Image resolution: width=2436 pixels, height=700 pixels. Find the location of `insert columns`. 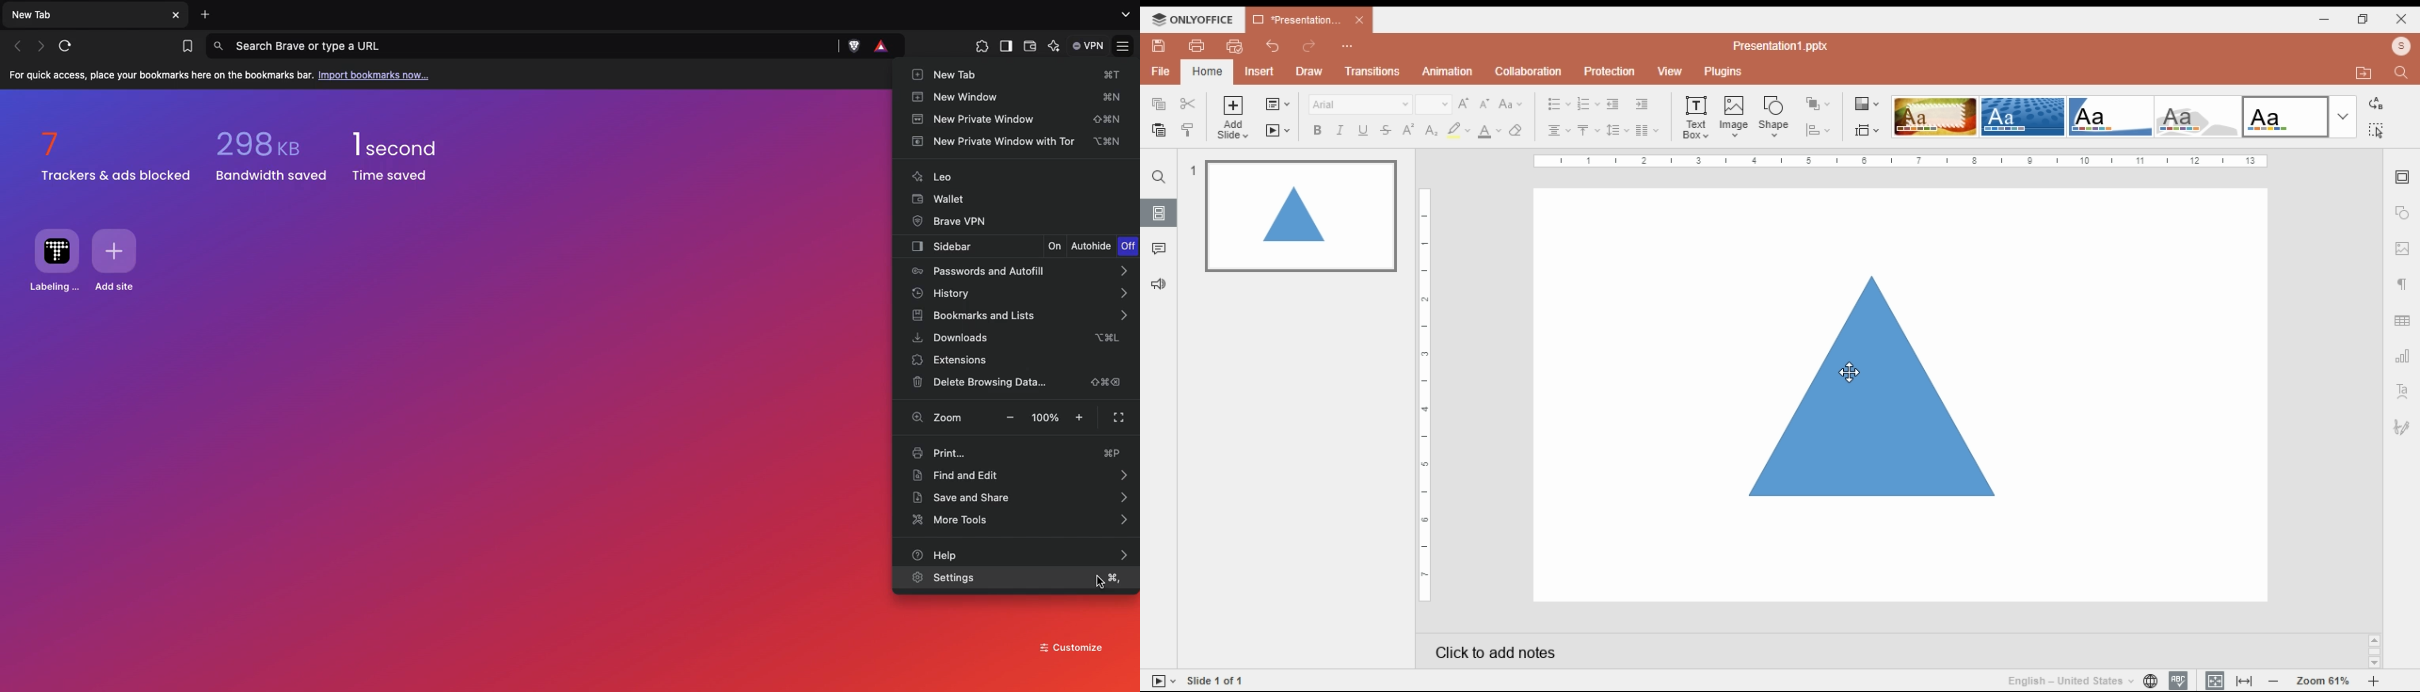

insert columns is located at coordinates (1647, 130).